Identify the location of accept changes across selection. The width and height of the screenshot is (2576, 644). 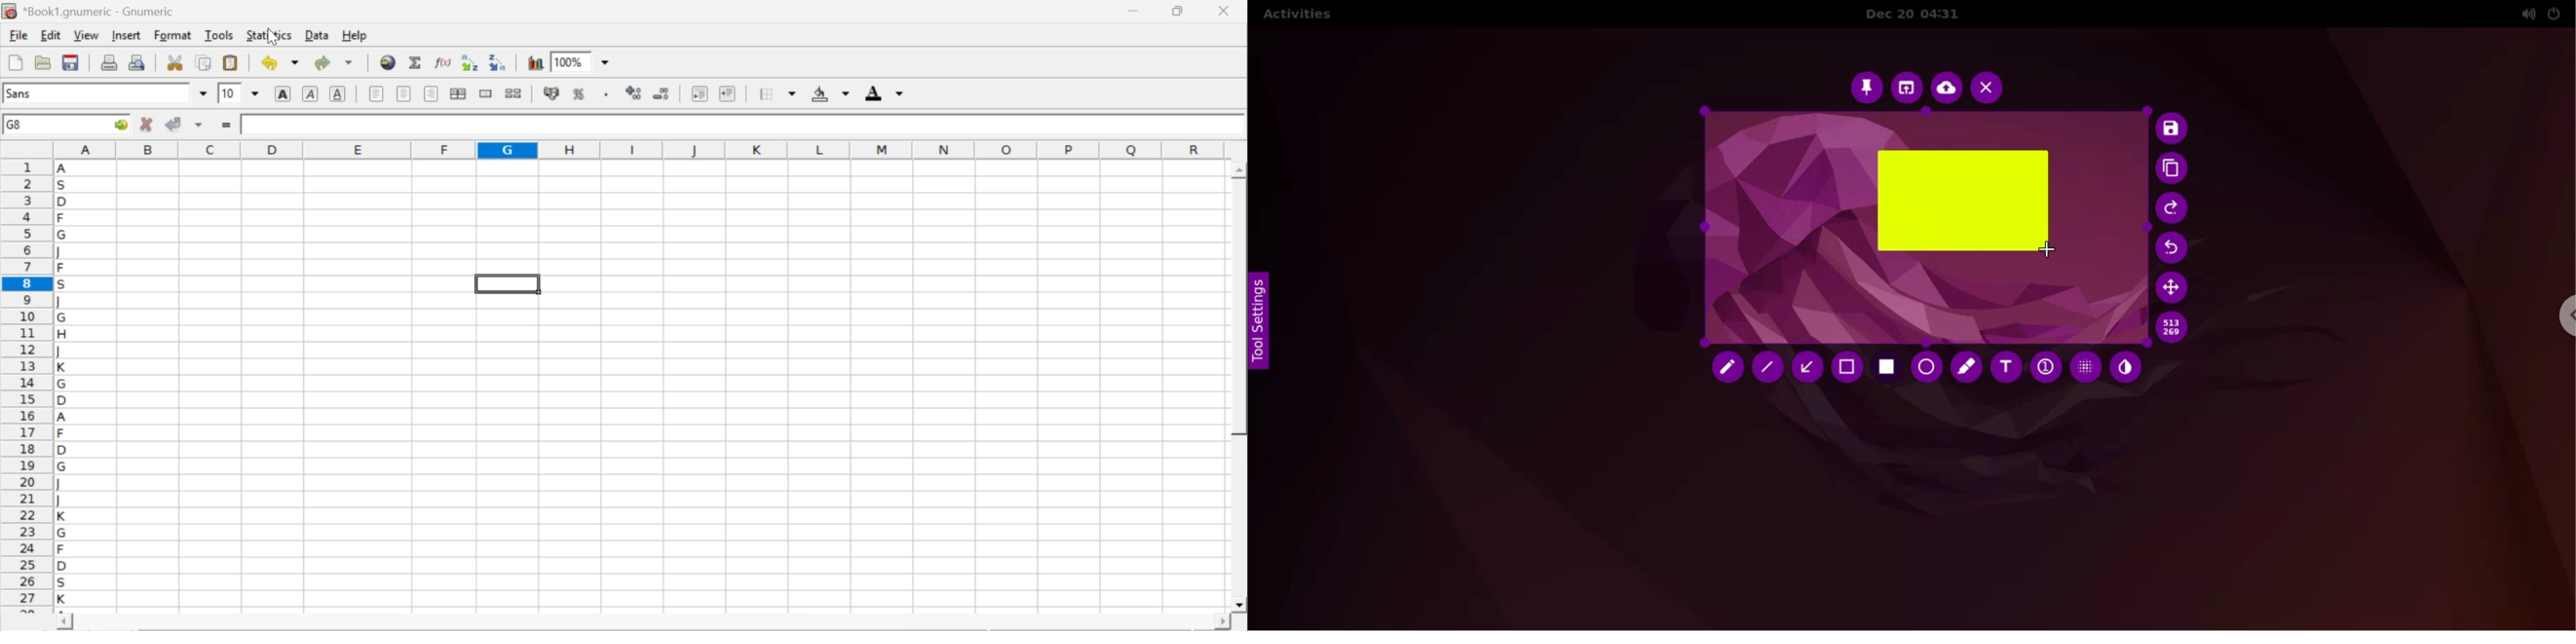
(198, 124).